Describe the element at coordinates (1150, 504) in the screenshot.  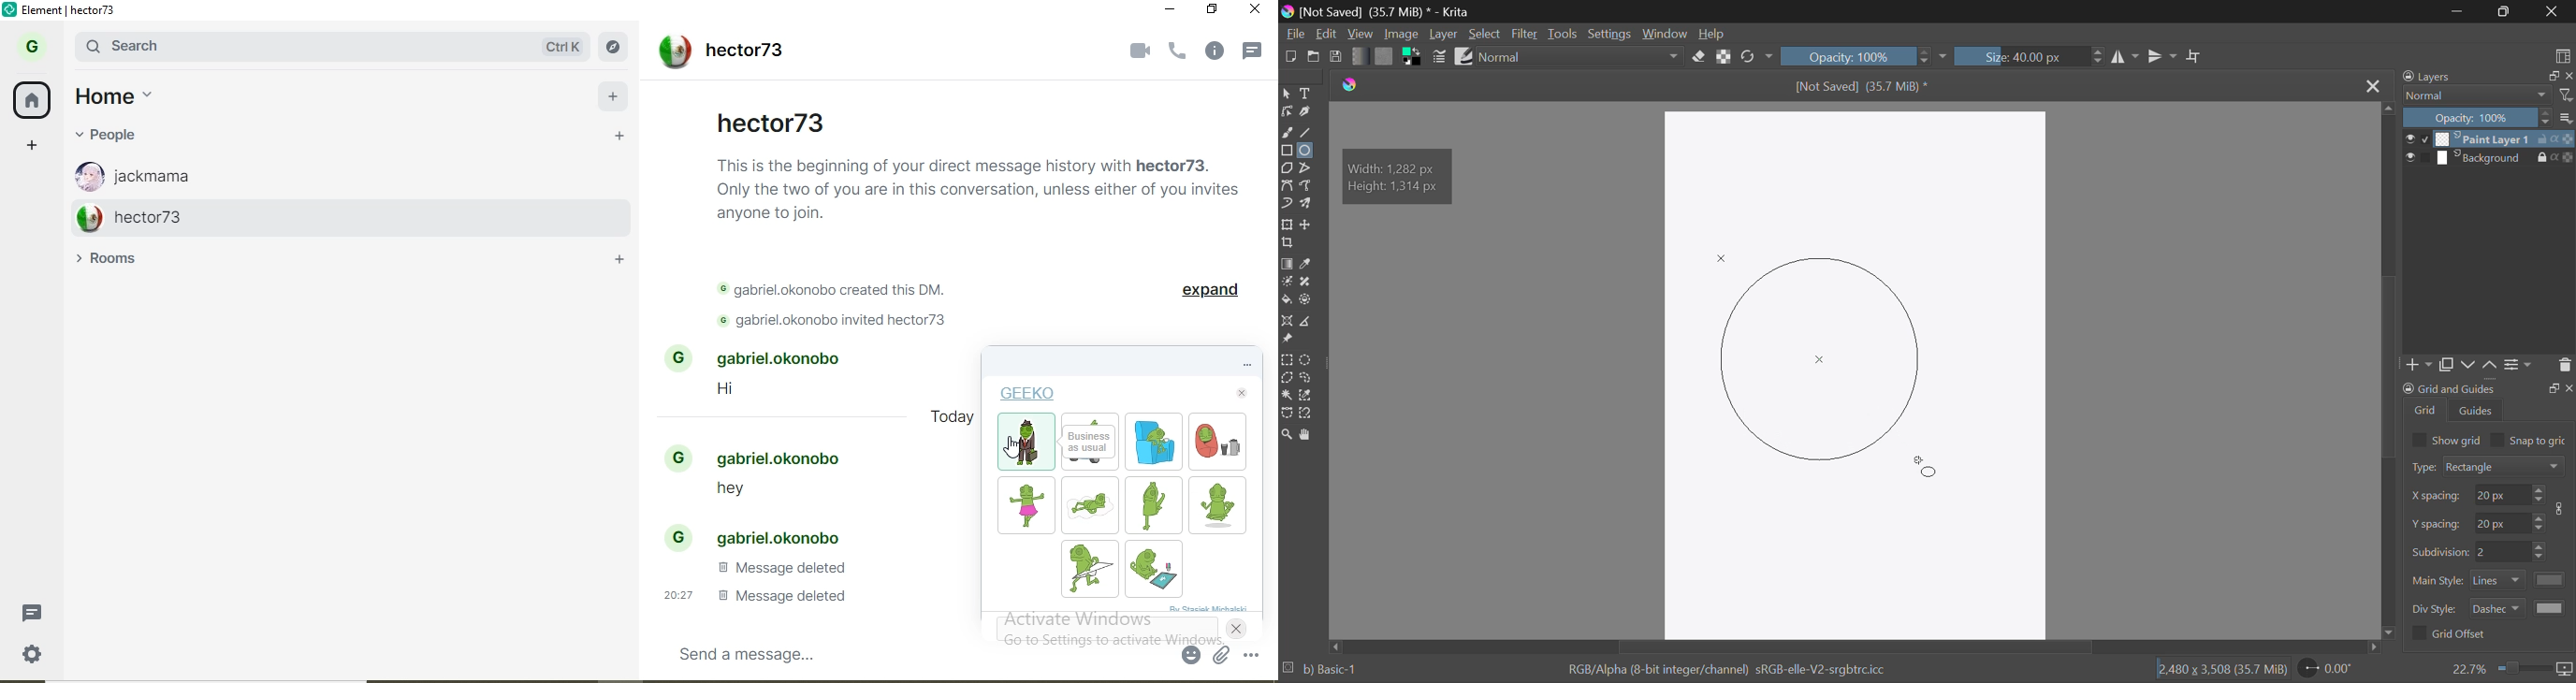
I see `sticker` at that location.